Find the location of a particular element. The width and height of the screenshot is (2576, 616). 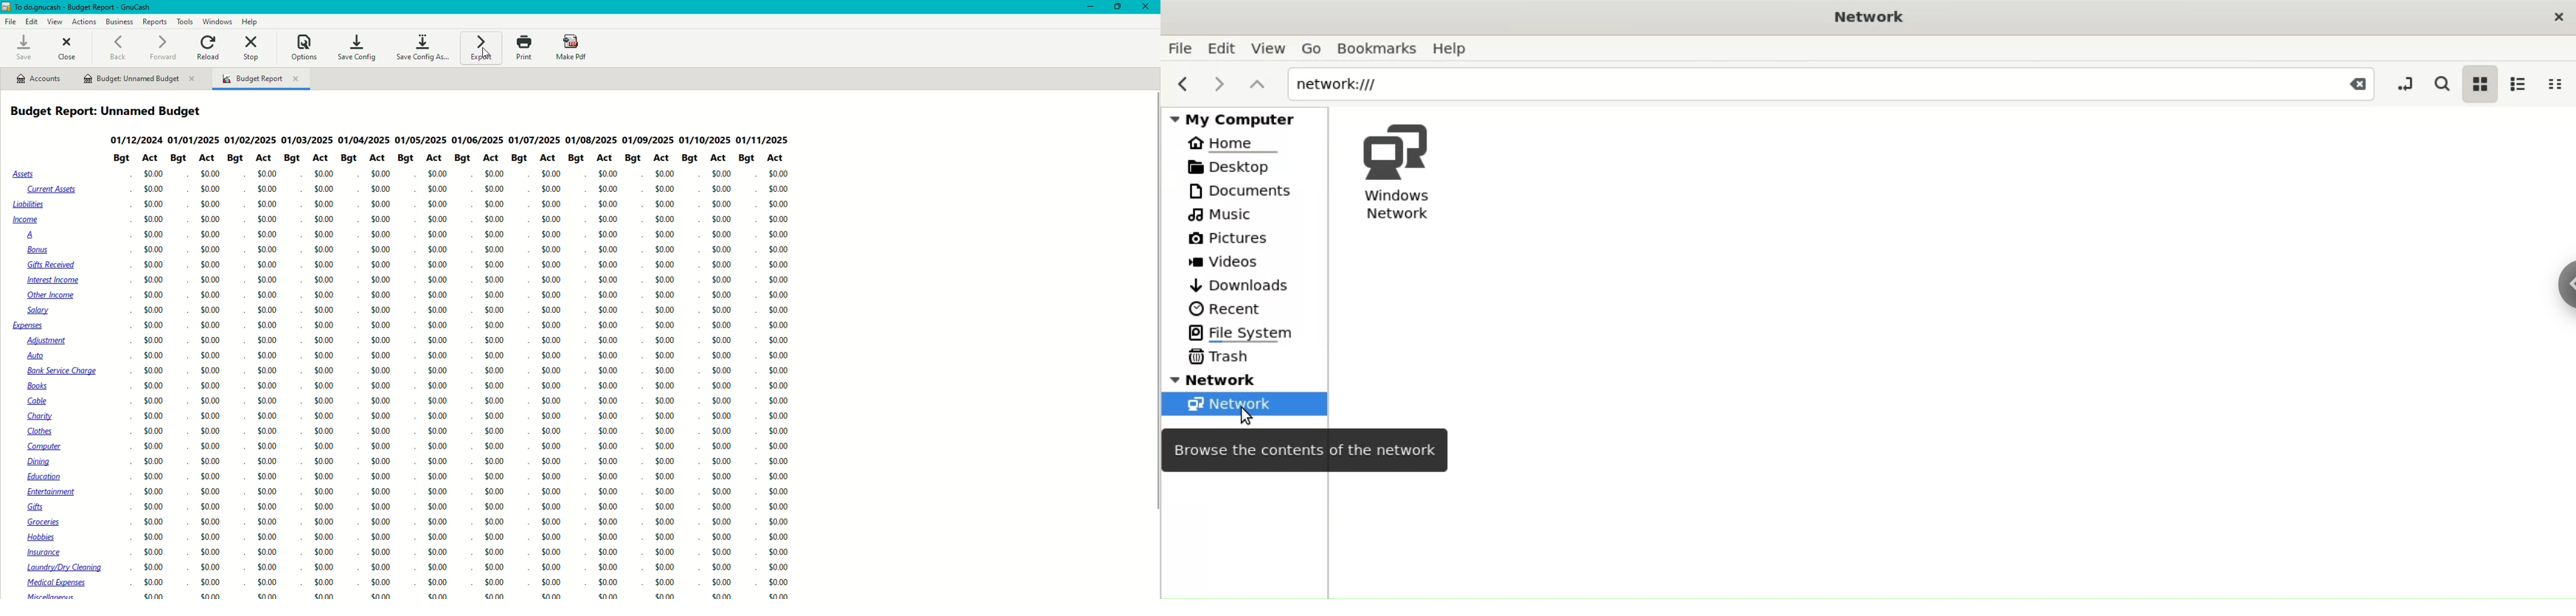

$0.00 is located at coordinates (378, 462).